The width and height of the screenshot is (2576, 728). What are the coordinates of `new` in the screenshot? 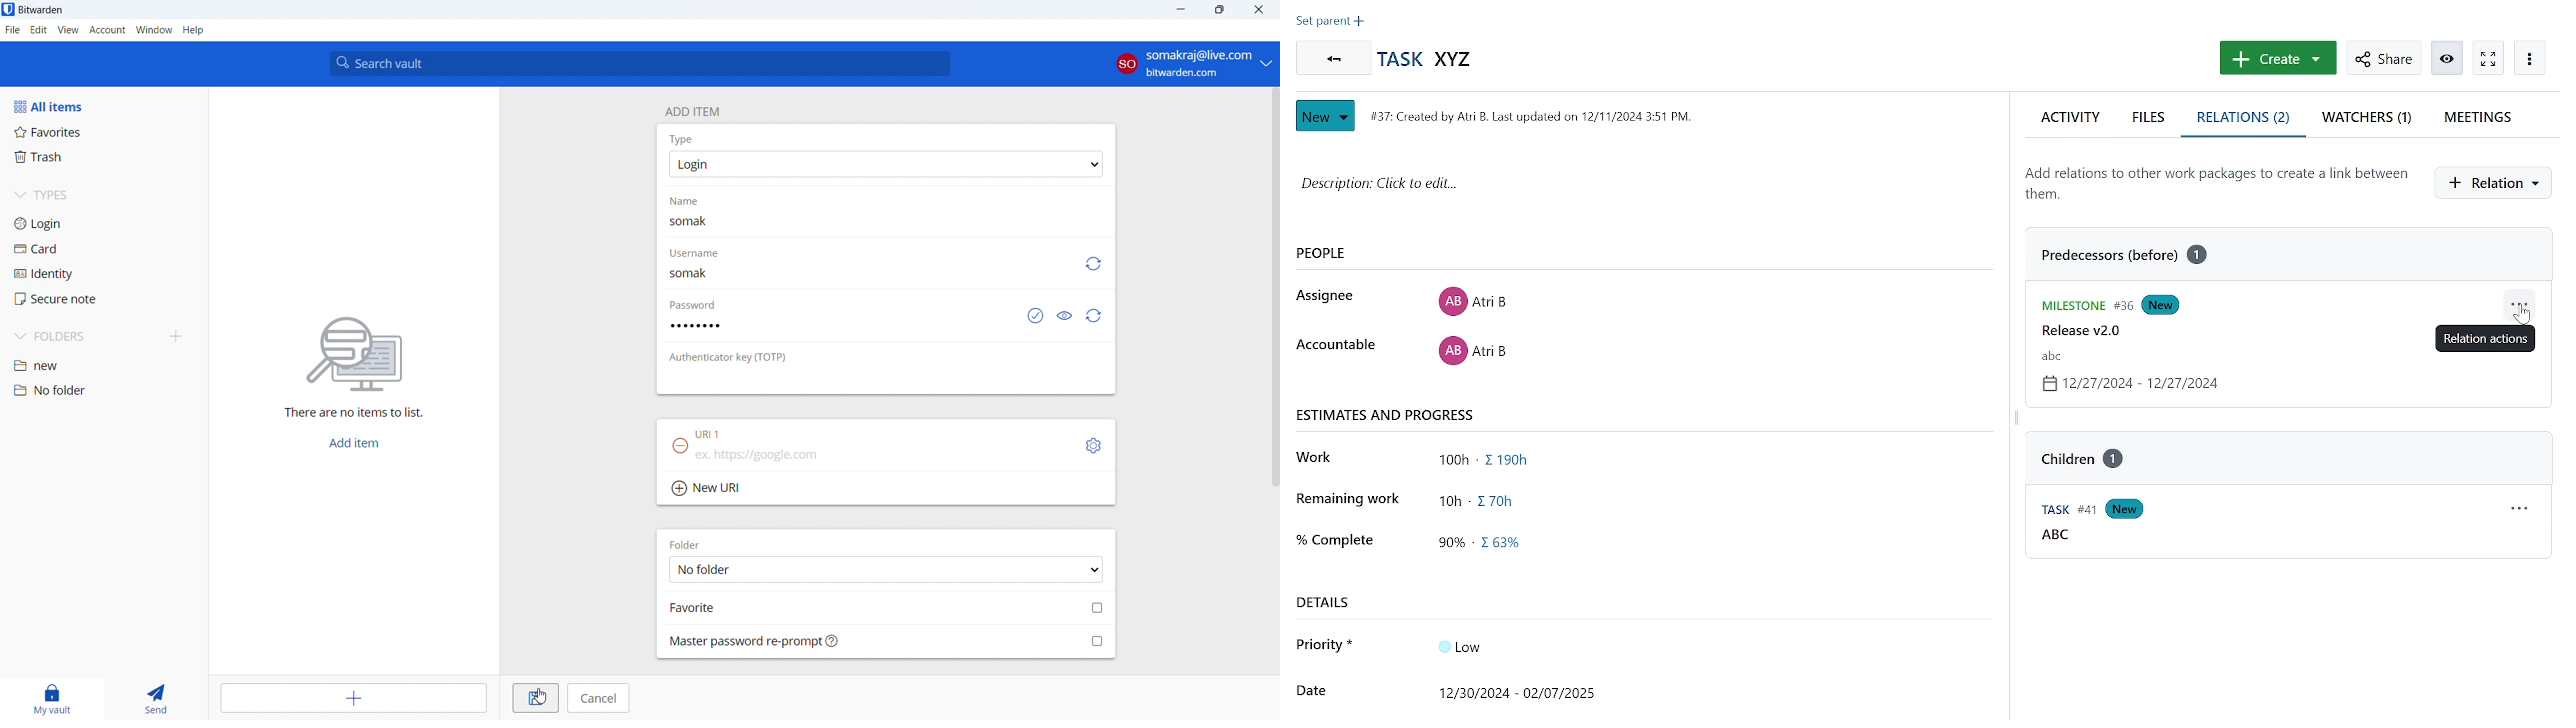 It's located at (103, 367).